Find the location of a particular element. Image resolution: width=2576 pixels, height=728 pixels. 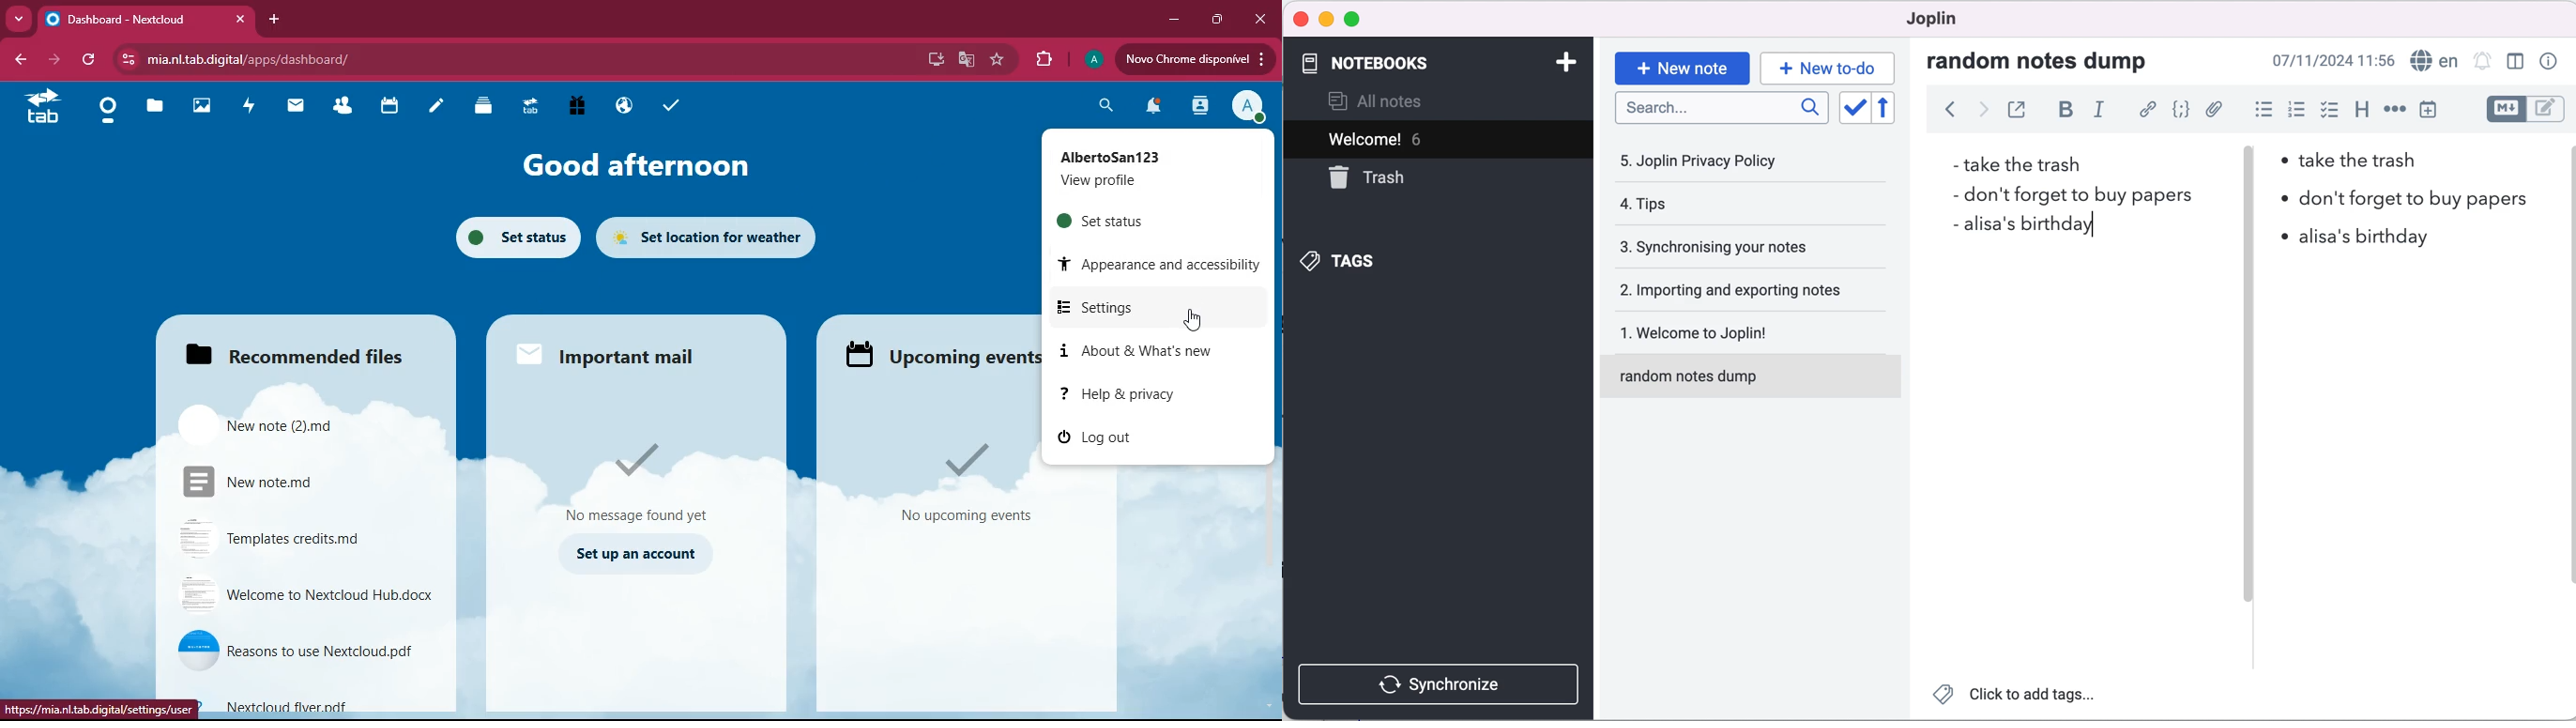

files is located at coordinates (487, 110).